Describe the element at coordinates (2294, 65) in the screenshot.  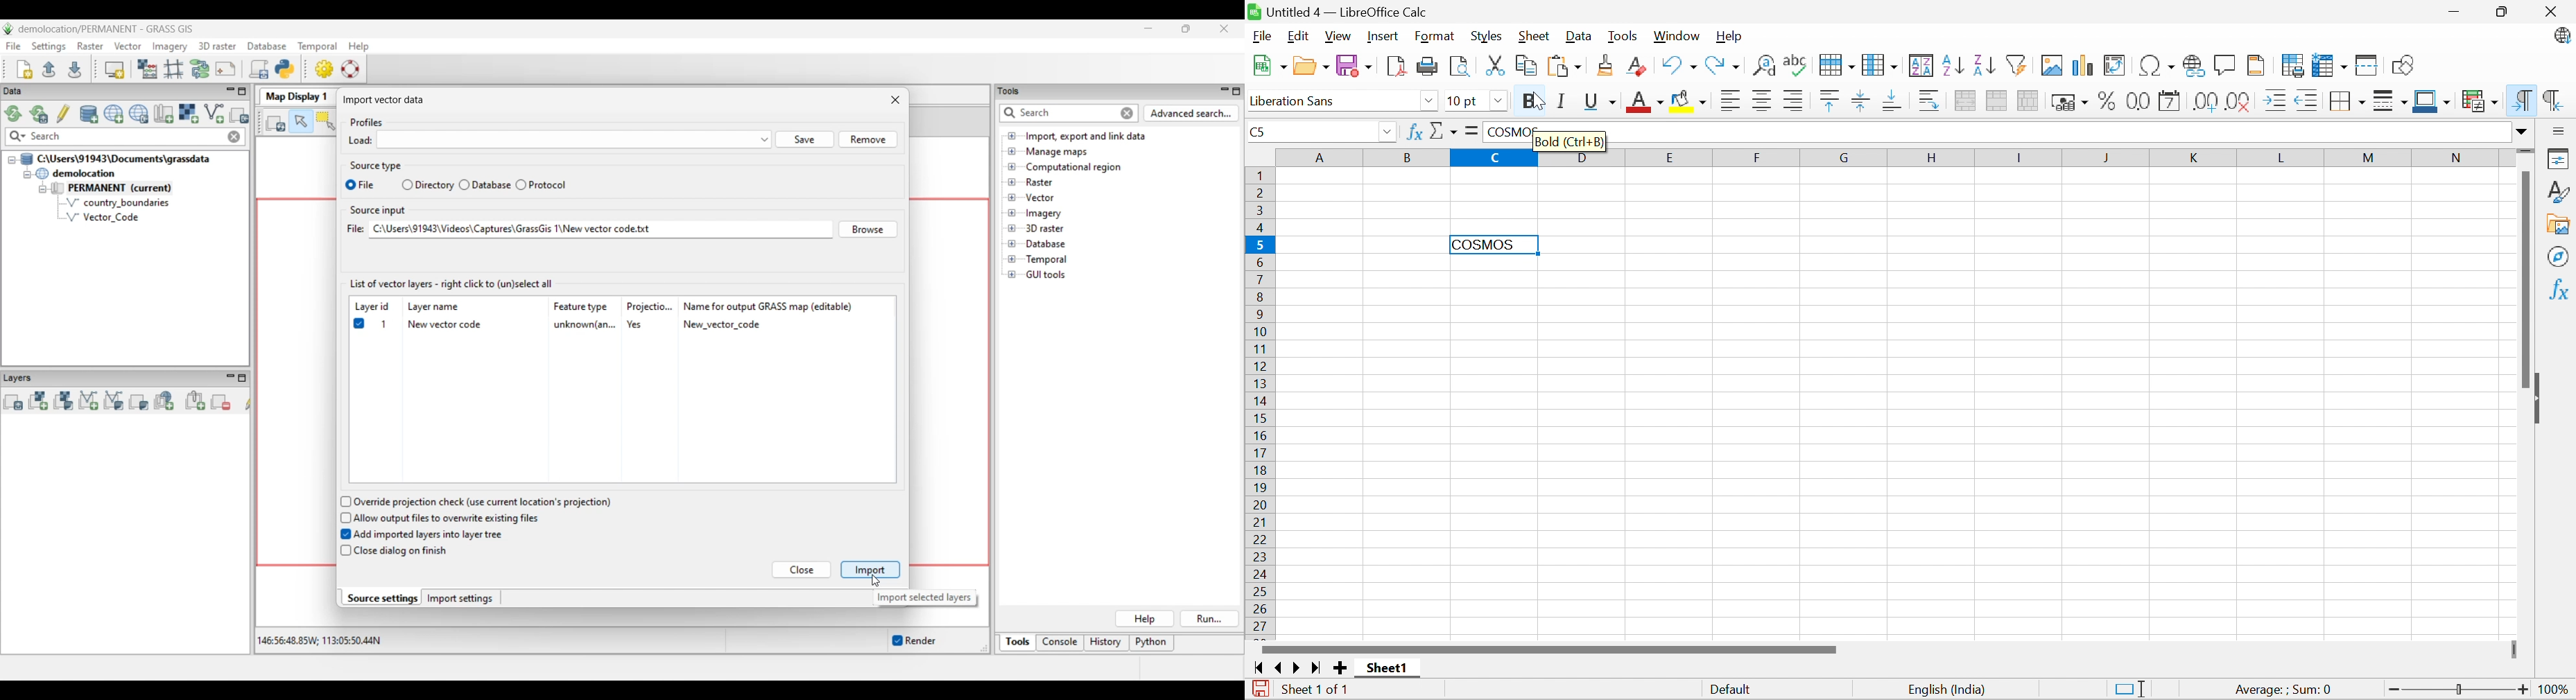
I see `Define Print Area` at that location.